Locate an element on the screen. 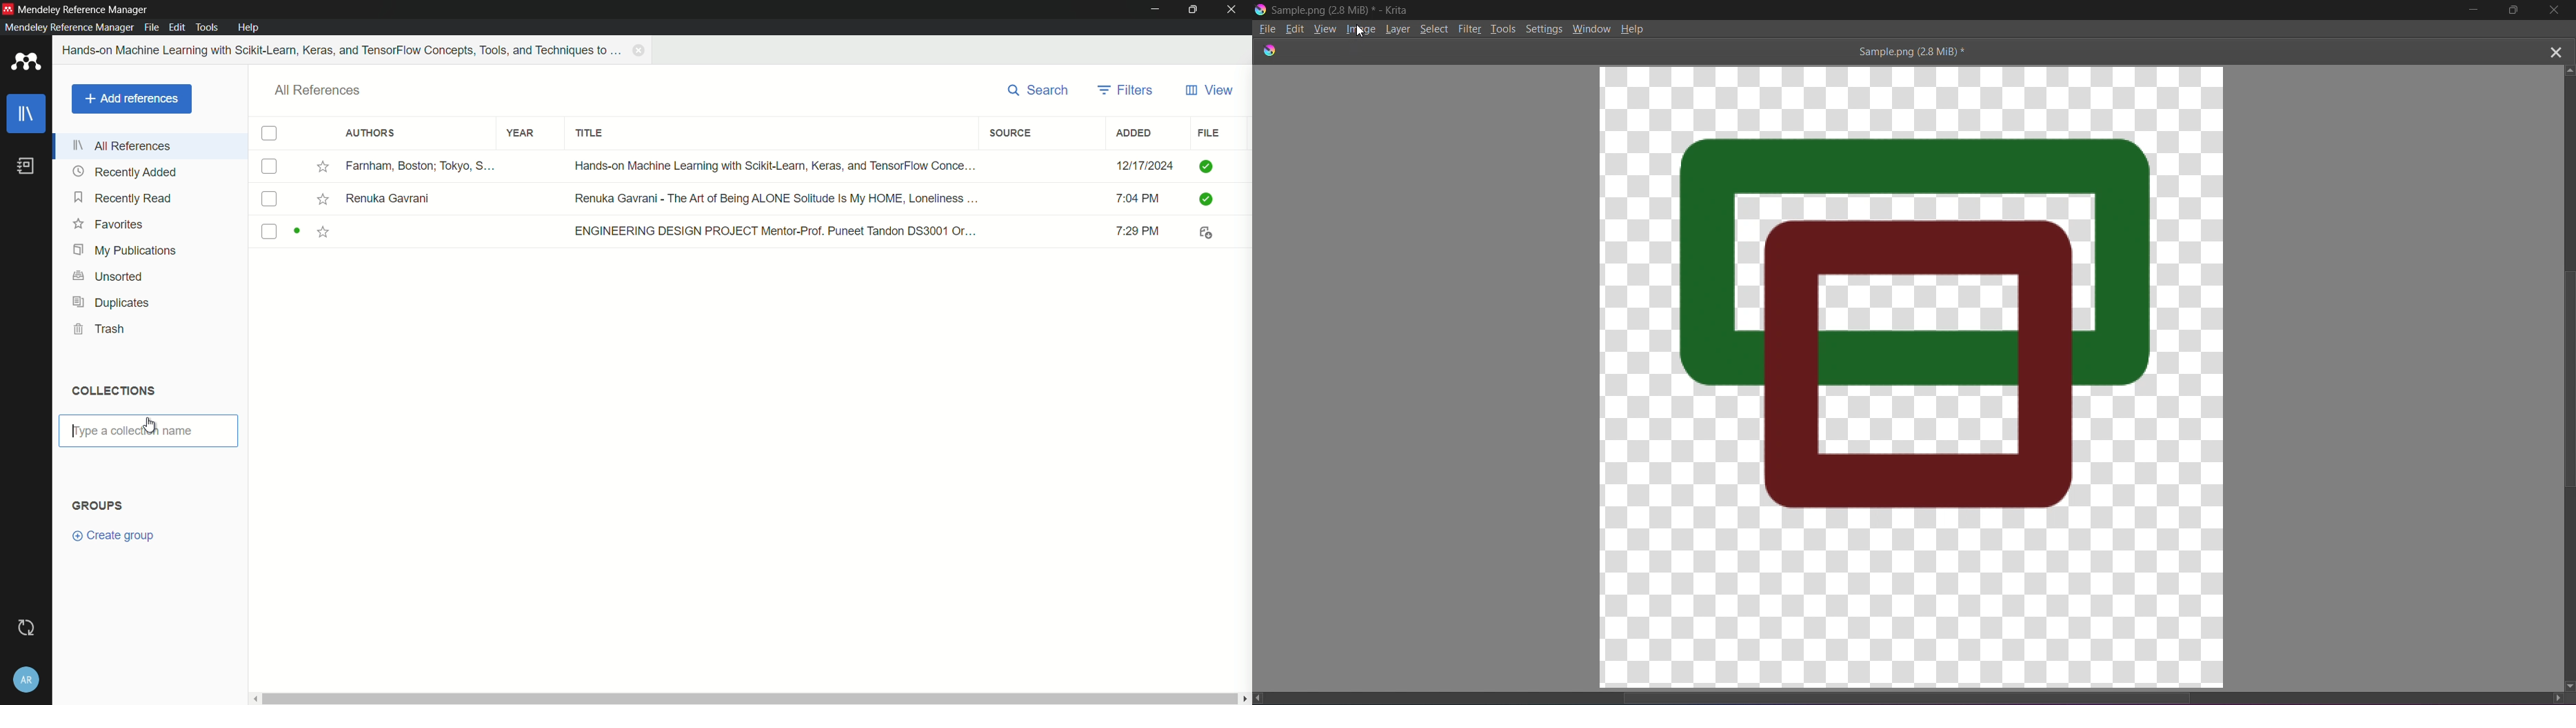 The image size is (2576, 728). close is located at coordinates (1236, 10).